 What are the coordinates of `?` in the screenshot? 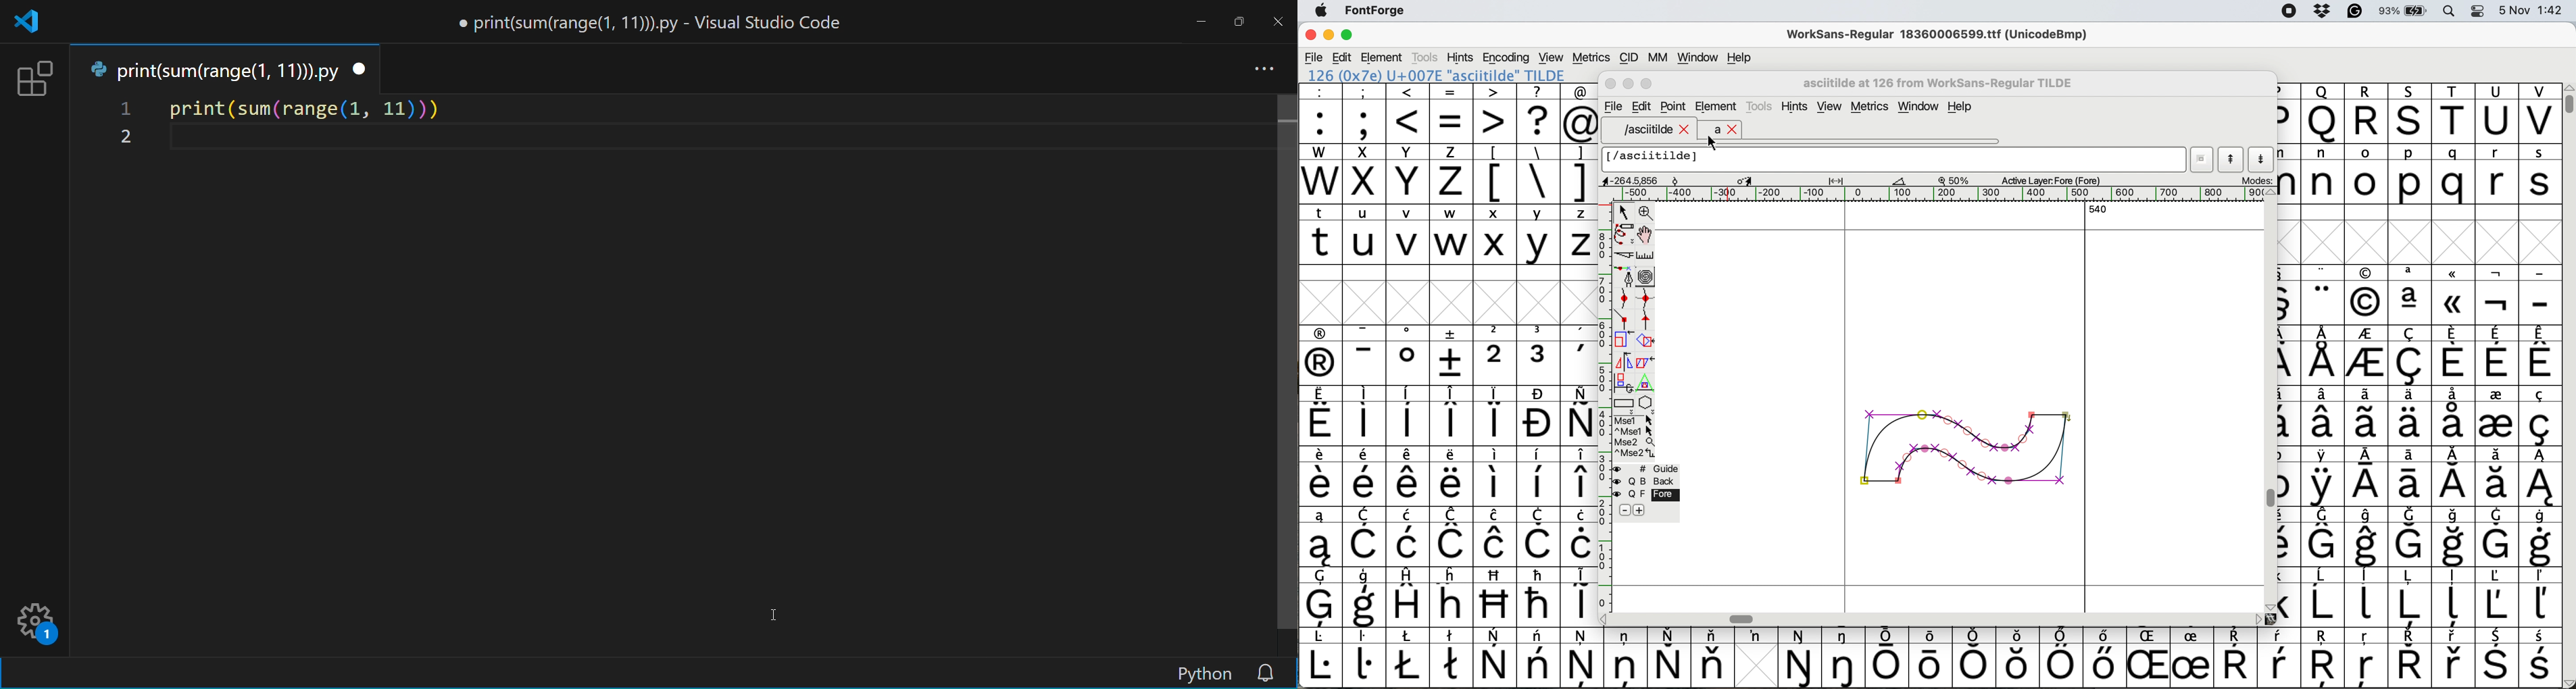 It's located at (1538, 113).